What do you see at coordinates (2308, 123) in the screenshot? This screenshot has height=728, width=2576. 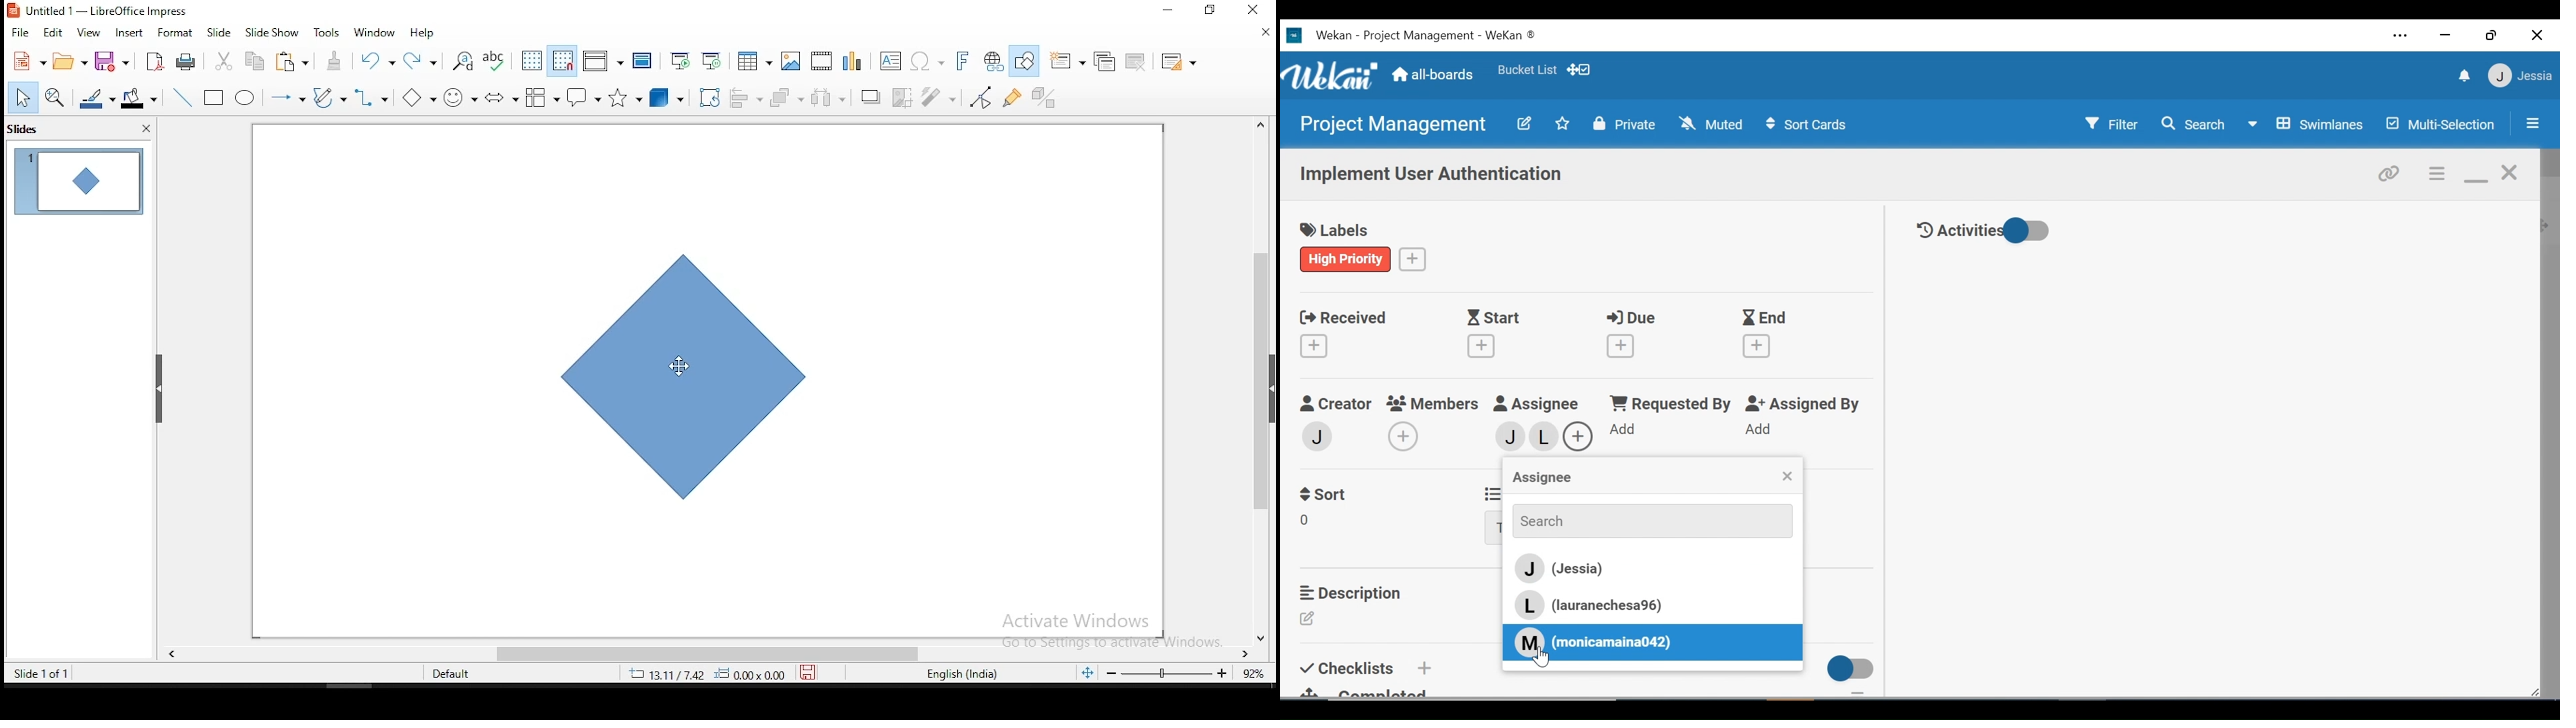 I see `Board View swimlanes` at bounding box center [2308, 123].